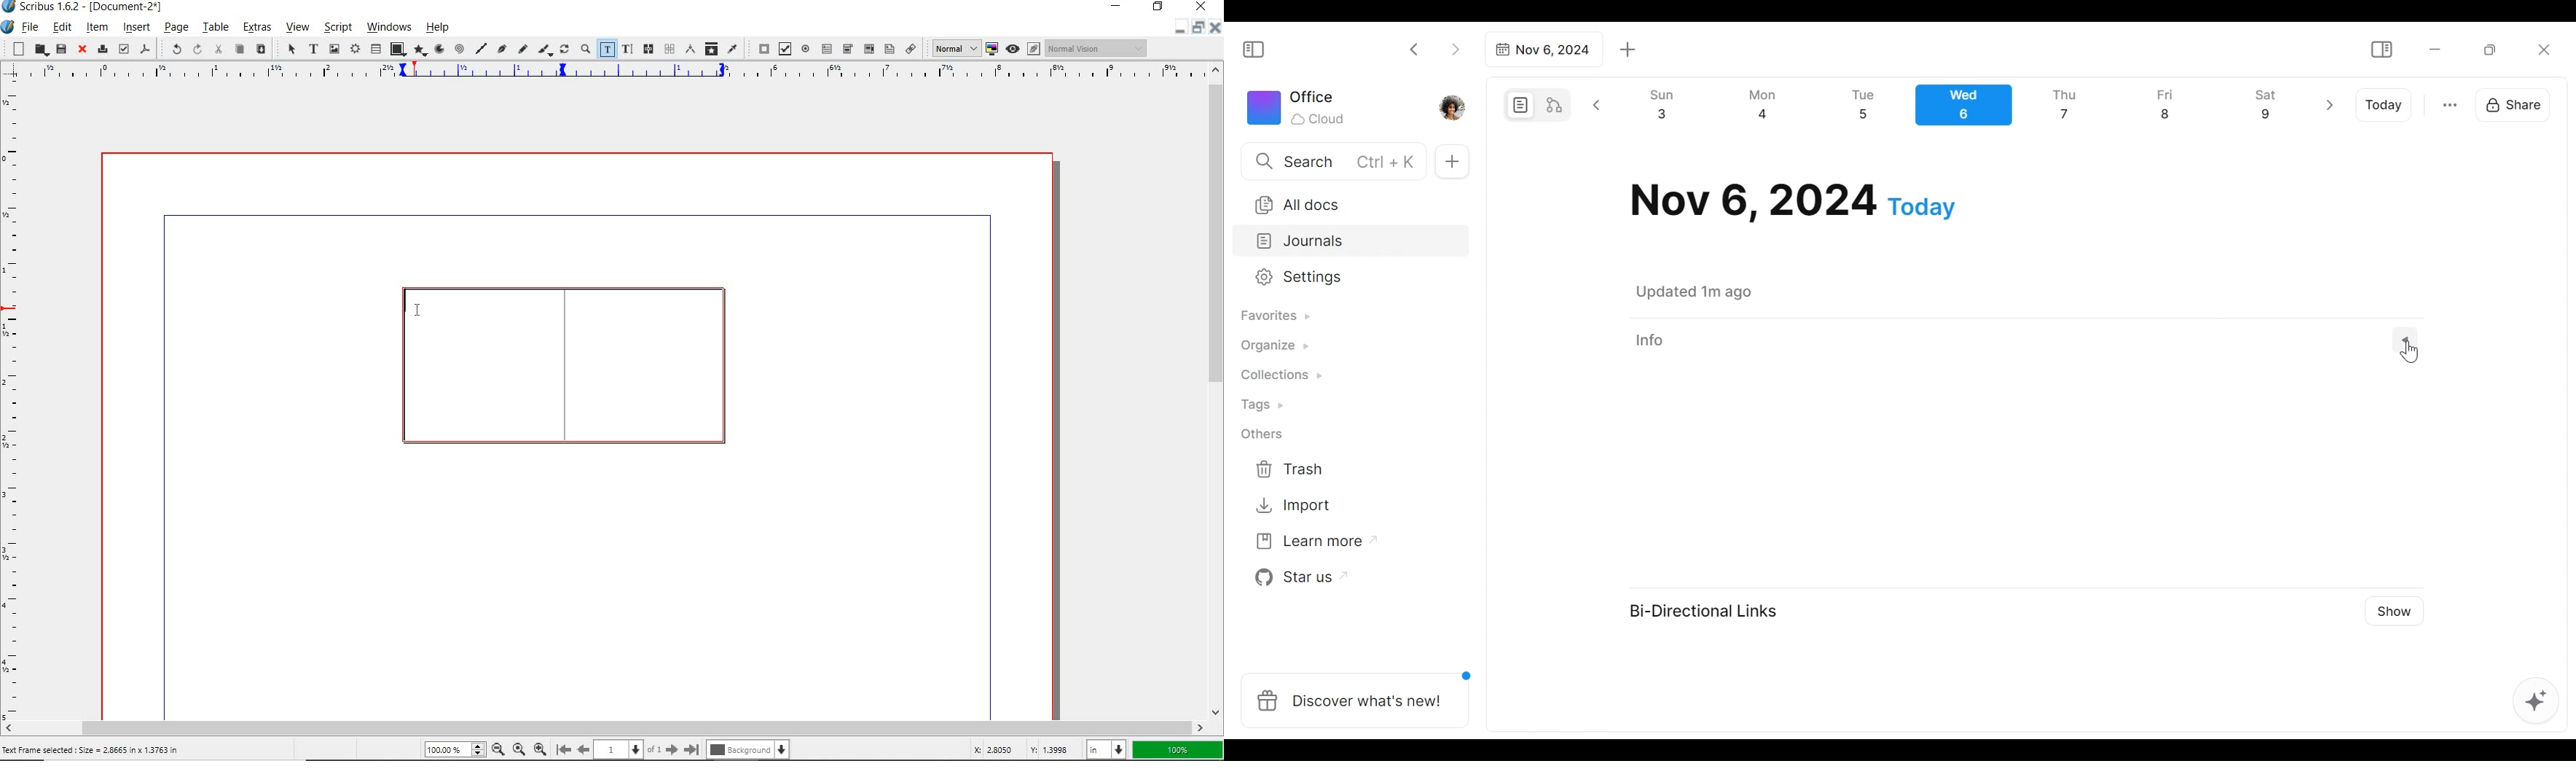 This screenshot has height=784, width=2576. I want to click on zoom out, so click(498, 749).